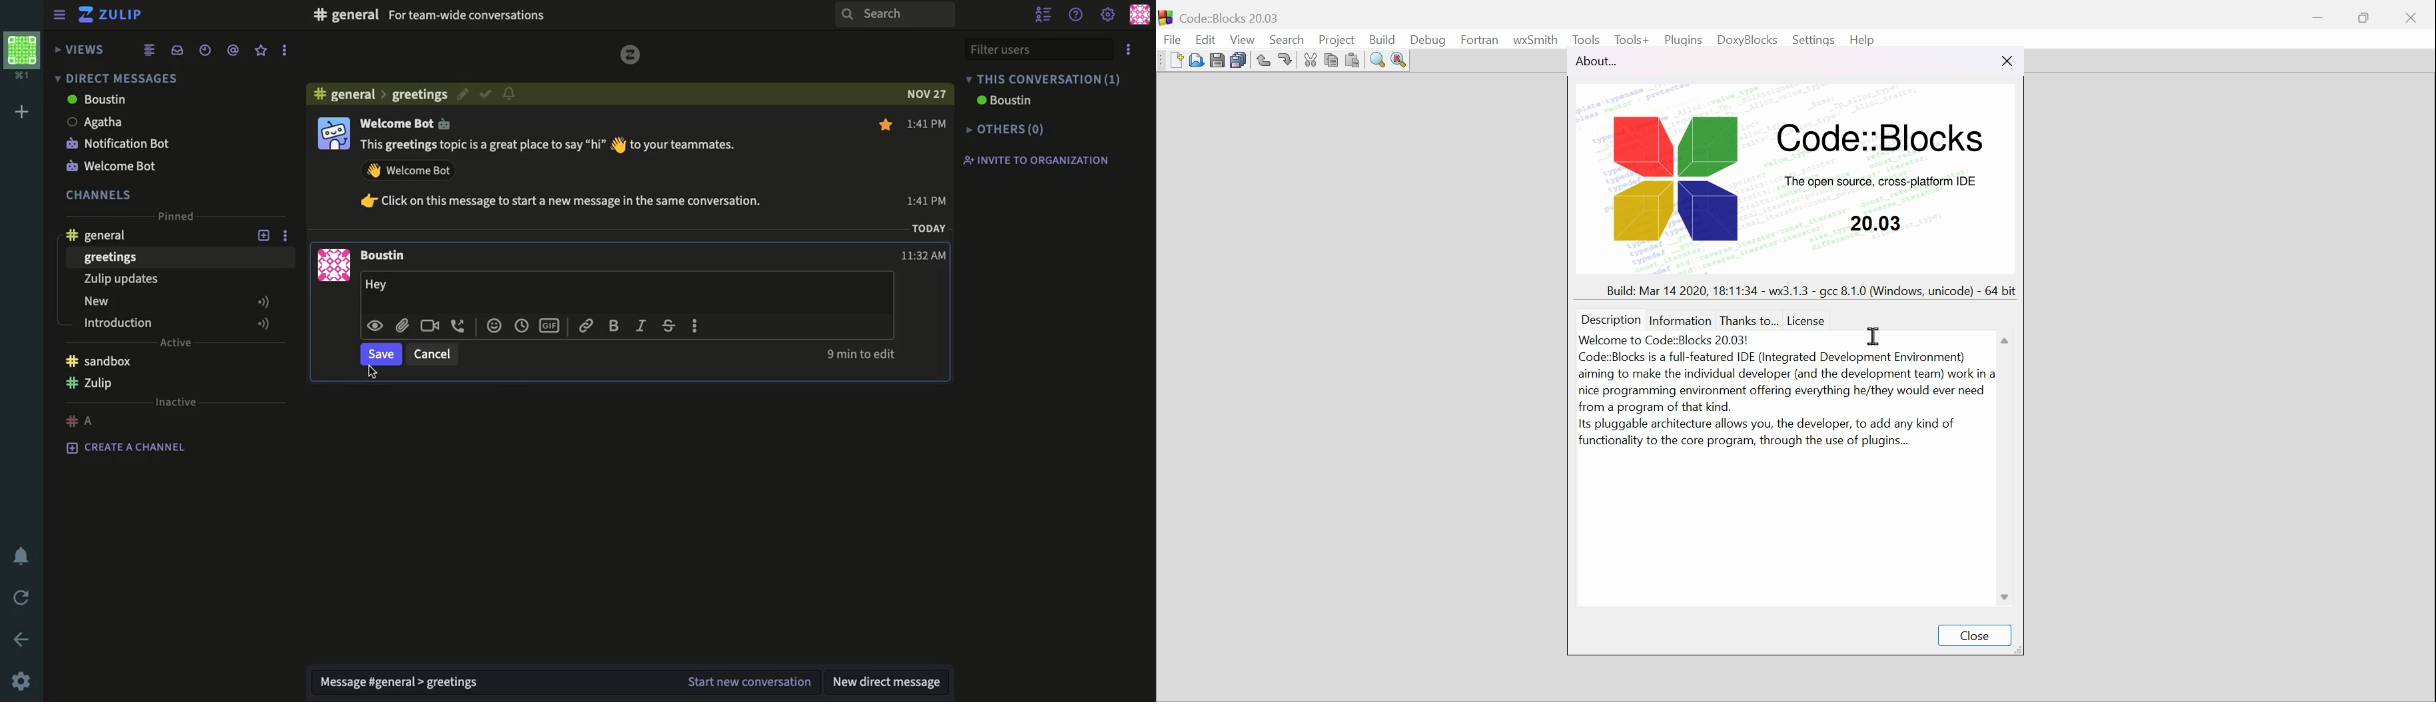 This screenshot has width=2436, height=728. I want to click on invite to organization, so click(1038, 159).